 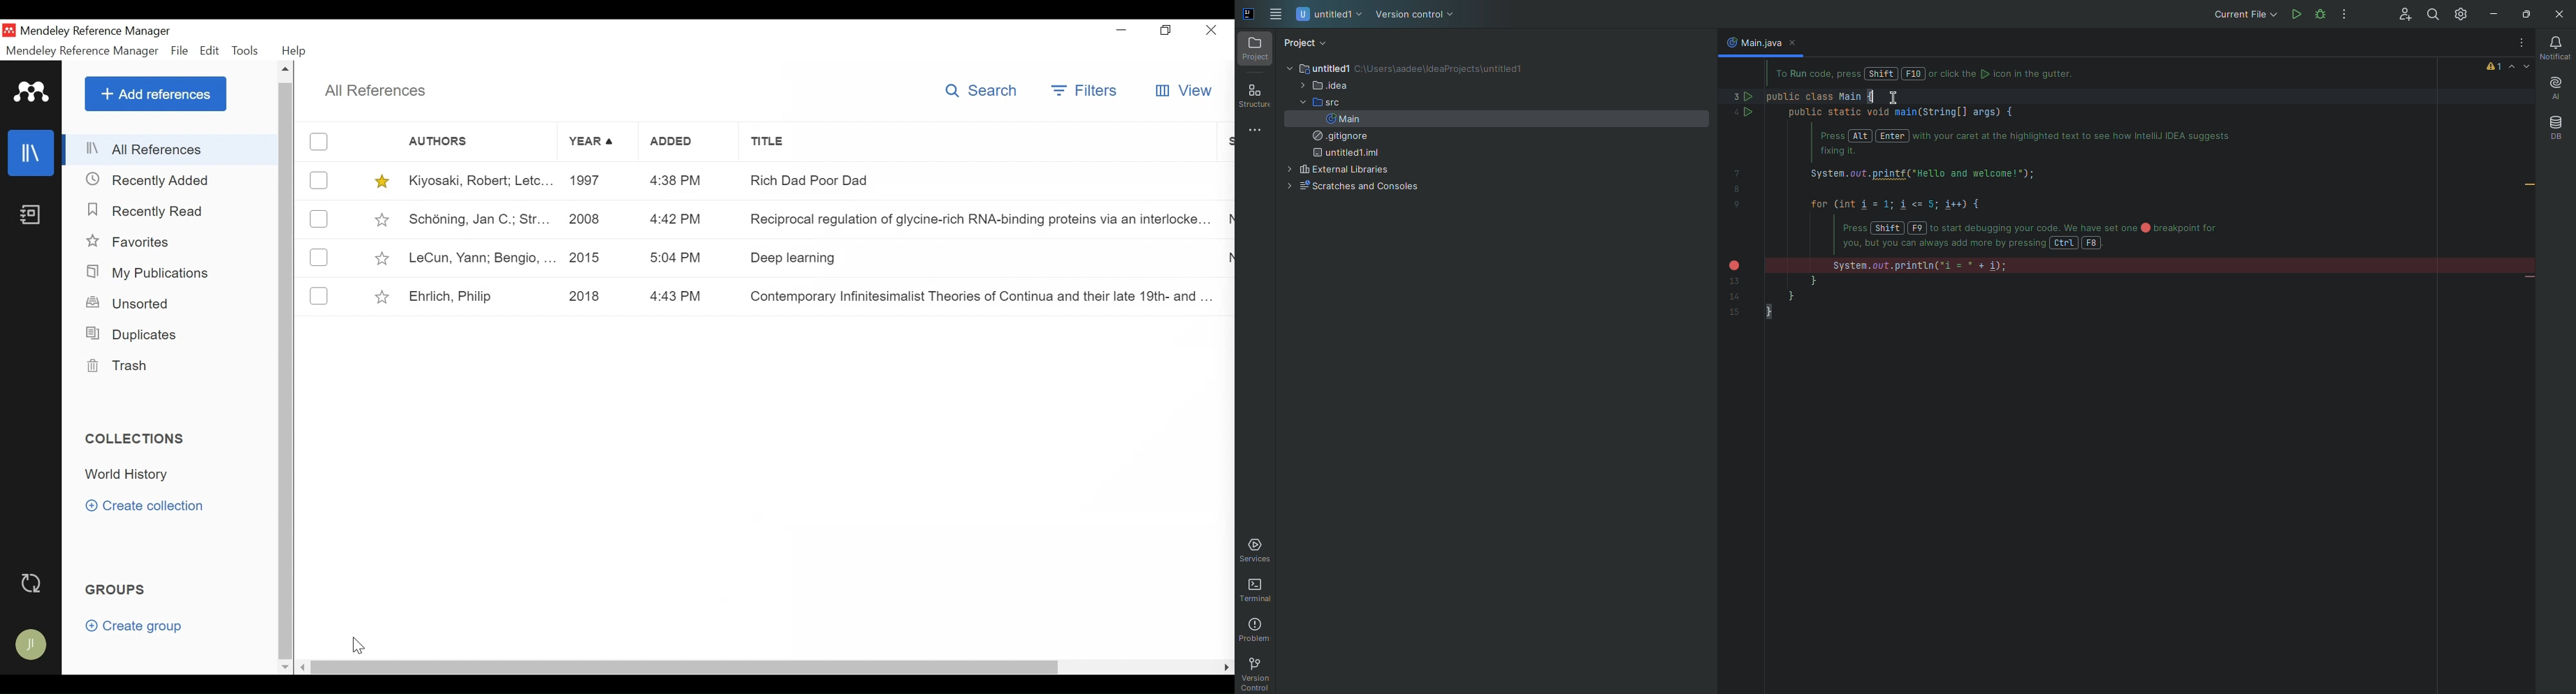 I want to click on Horizontal Scroll bar, so click(x=685, y=668).